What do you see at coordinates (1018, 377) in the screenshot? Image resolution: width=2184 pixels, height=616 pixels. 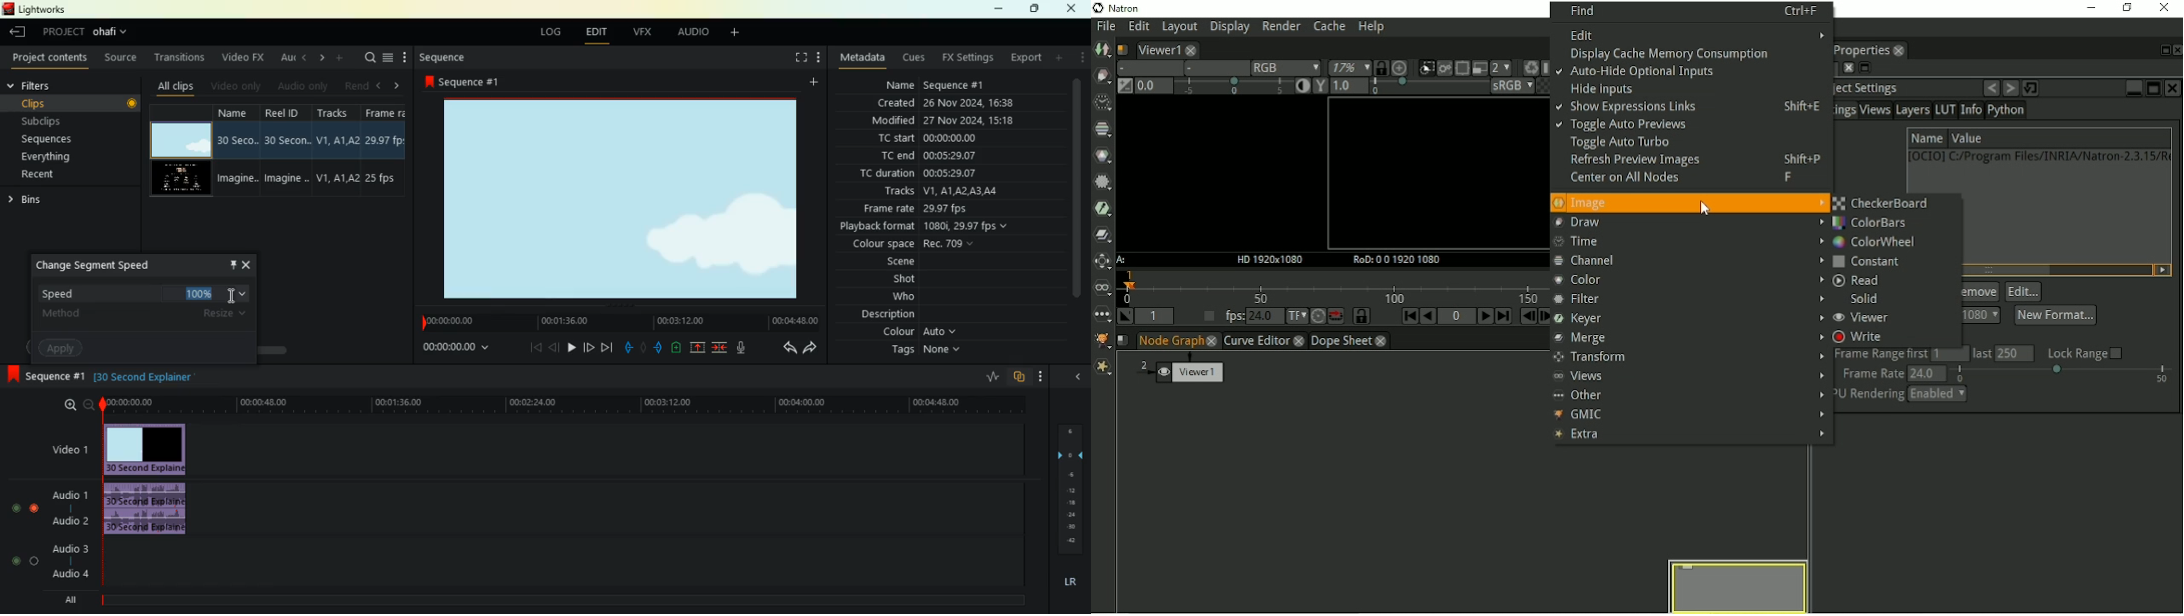 I see `overlap` at bounding box center [1018, 377].